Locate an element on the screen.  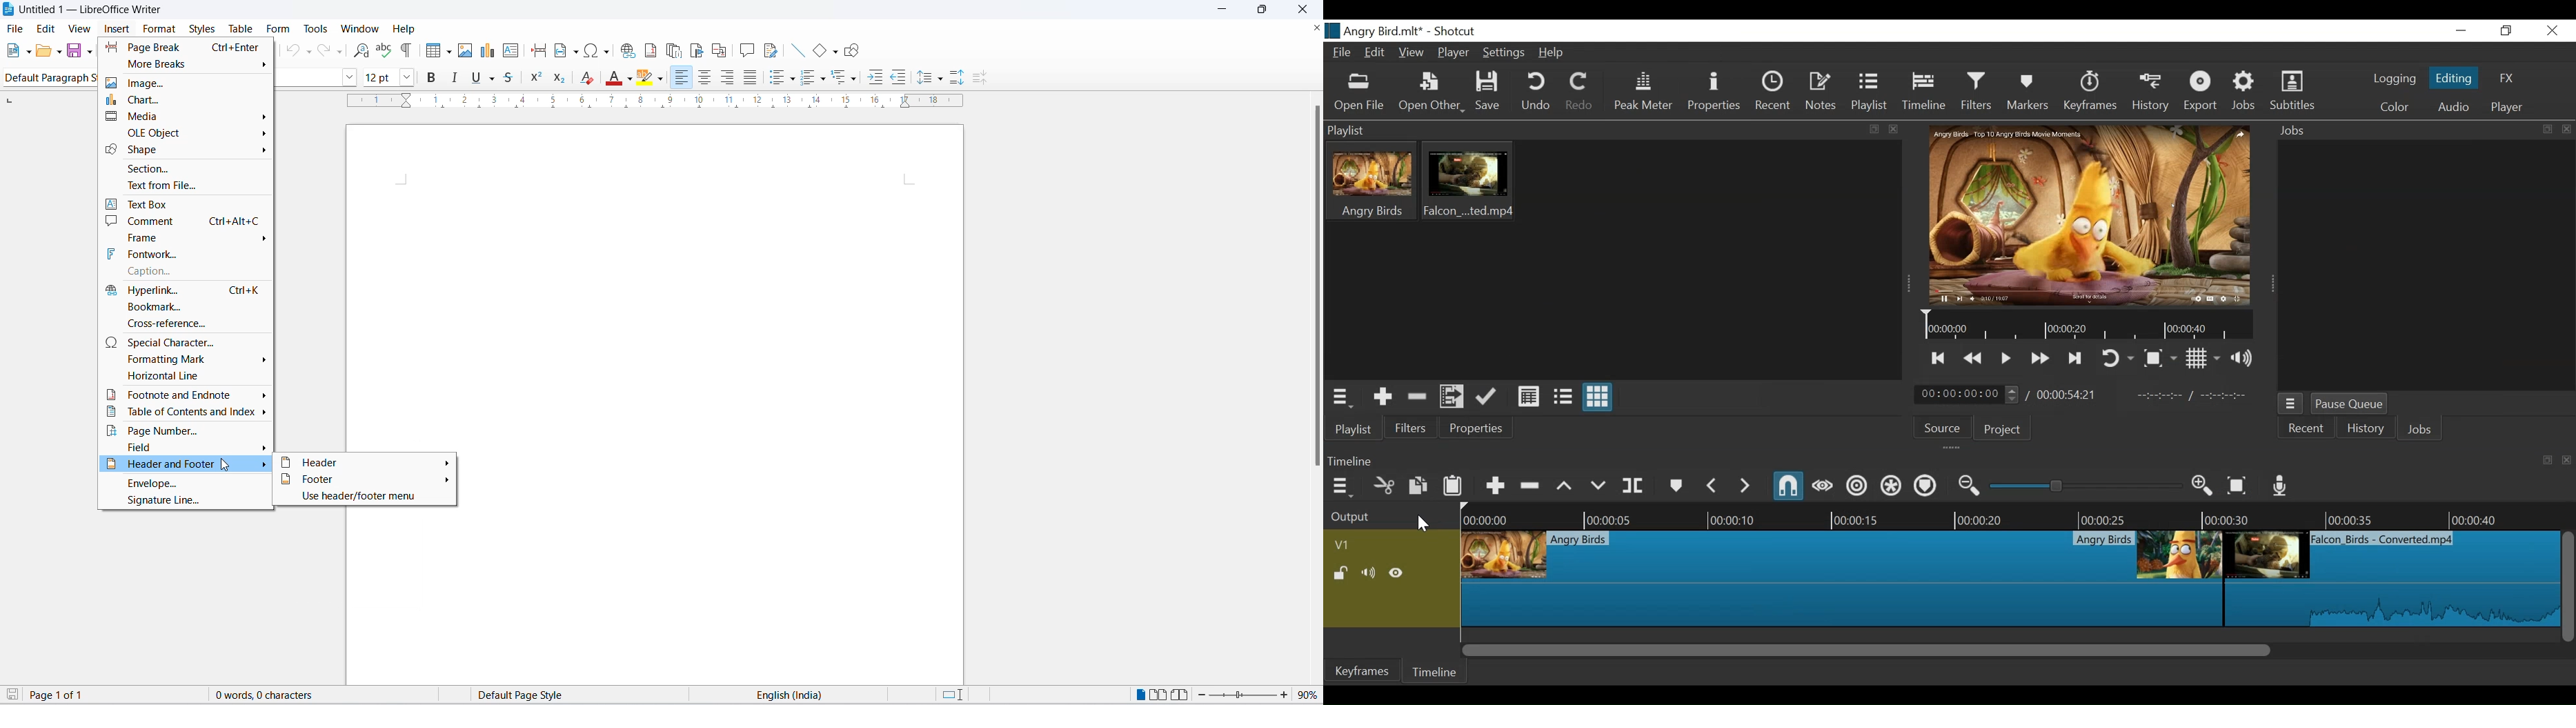
Scrub while dragging is located at coordinates (1823, 486).